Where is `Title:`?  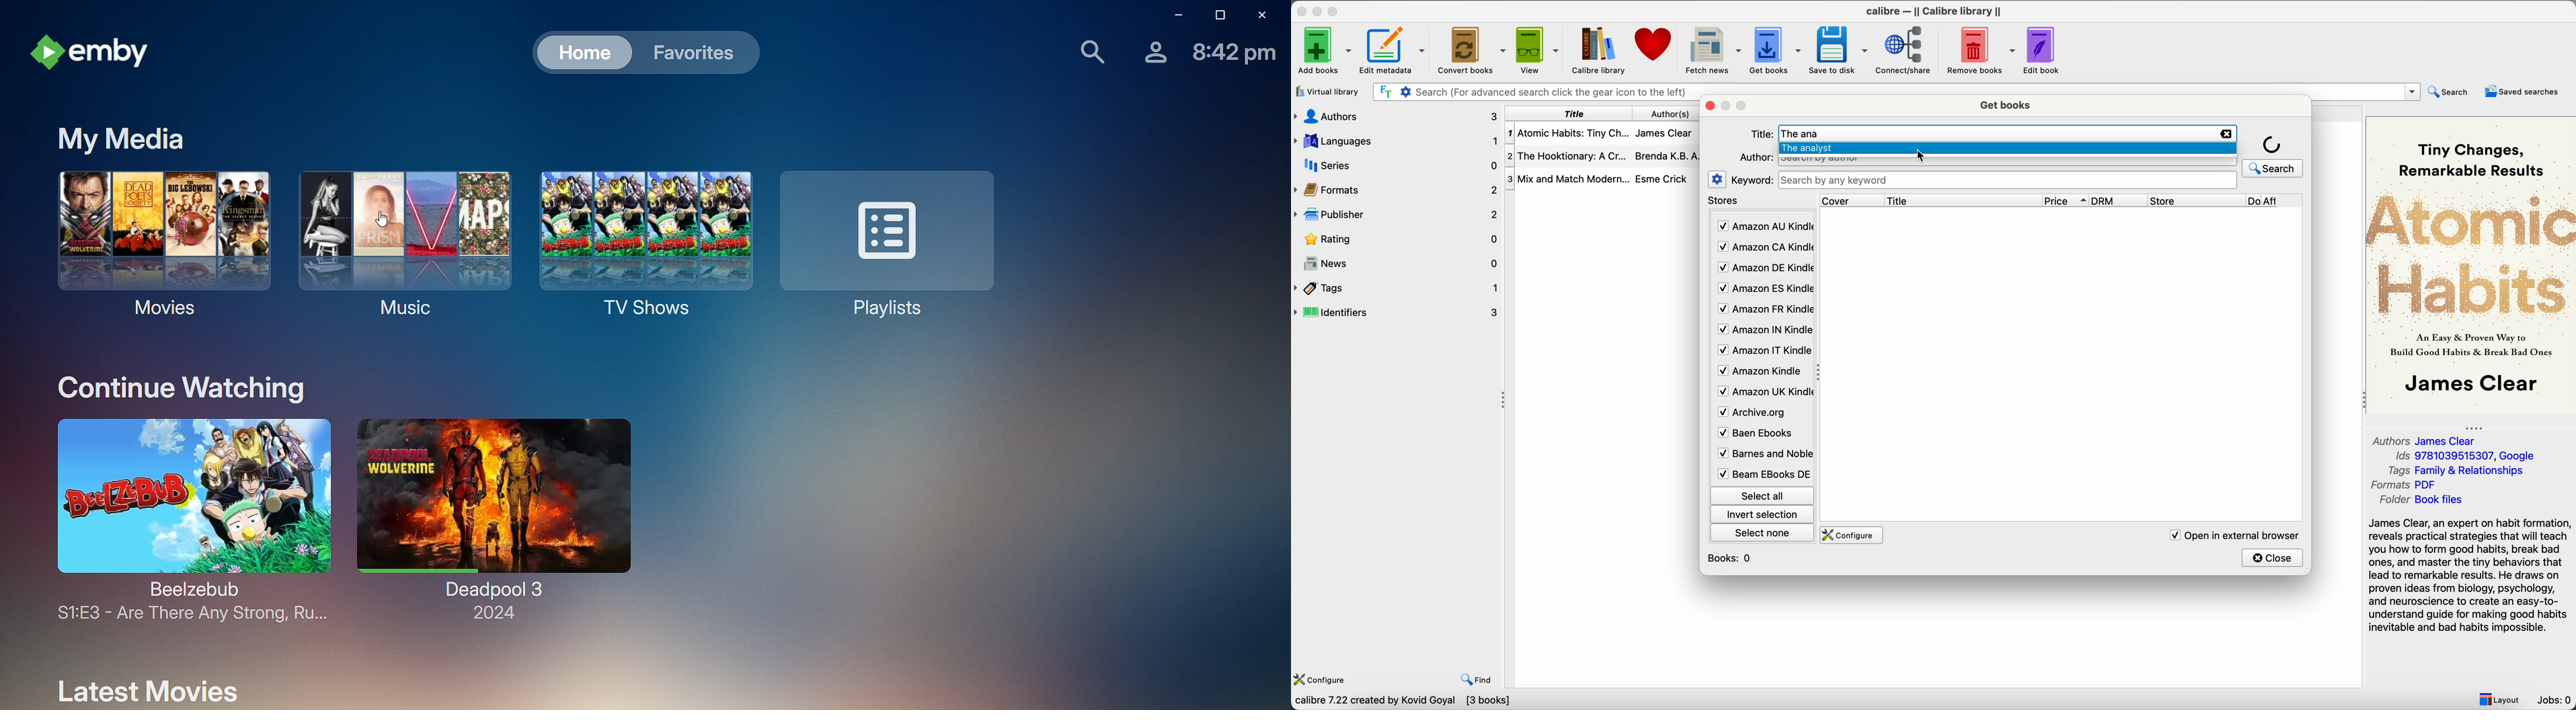 Title: is located at coordinates (1764, 134).